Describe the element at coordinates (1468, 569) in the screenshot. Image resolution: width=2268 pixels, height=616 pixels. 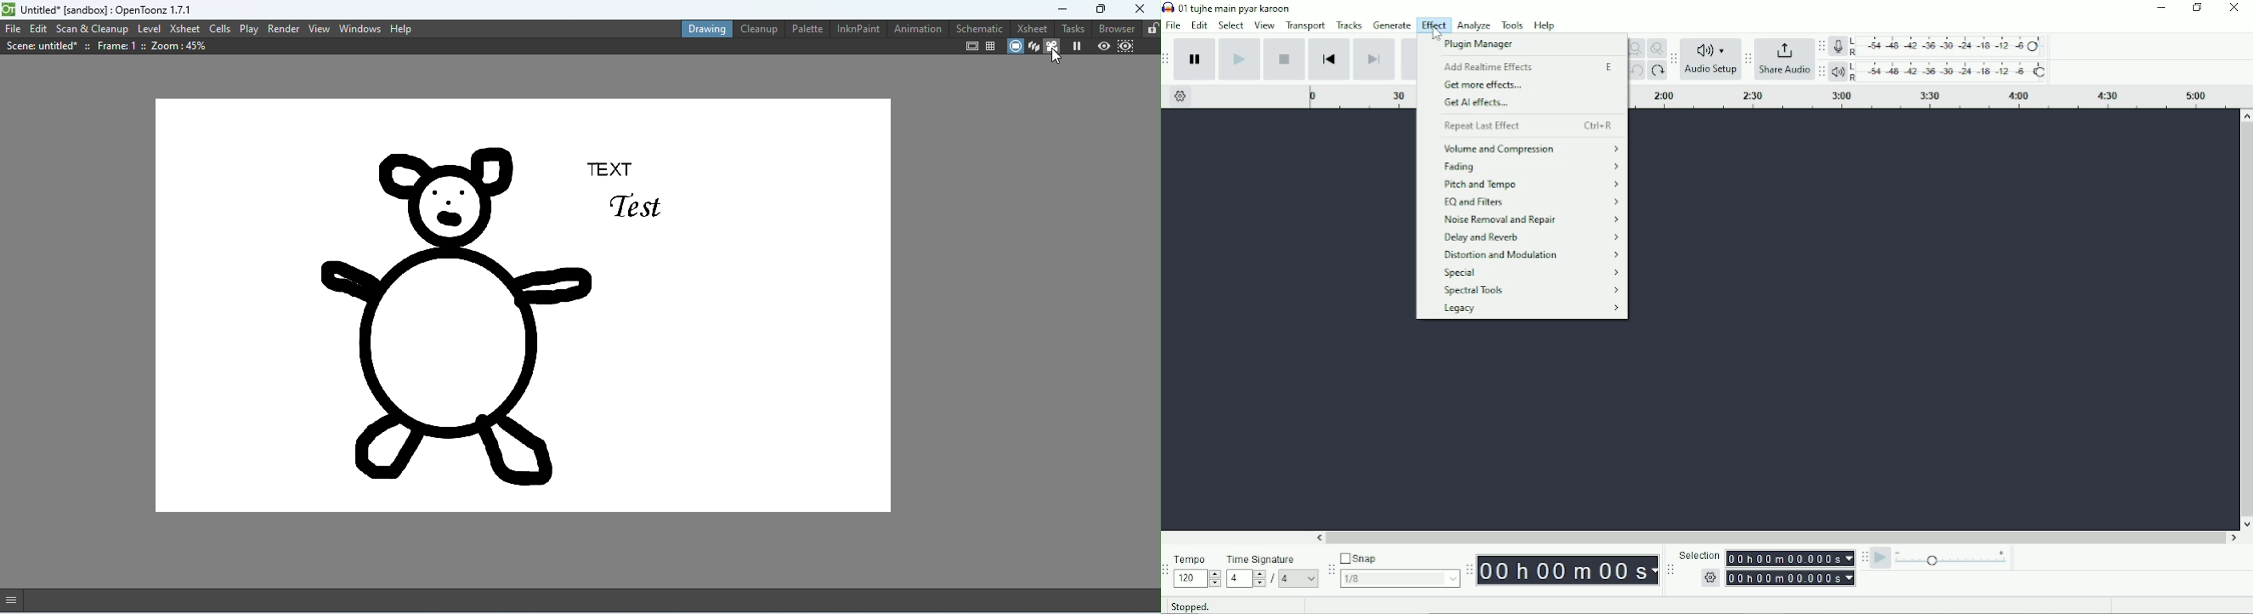
I see `Audacity time toolbar` at that location.